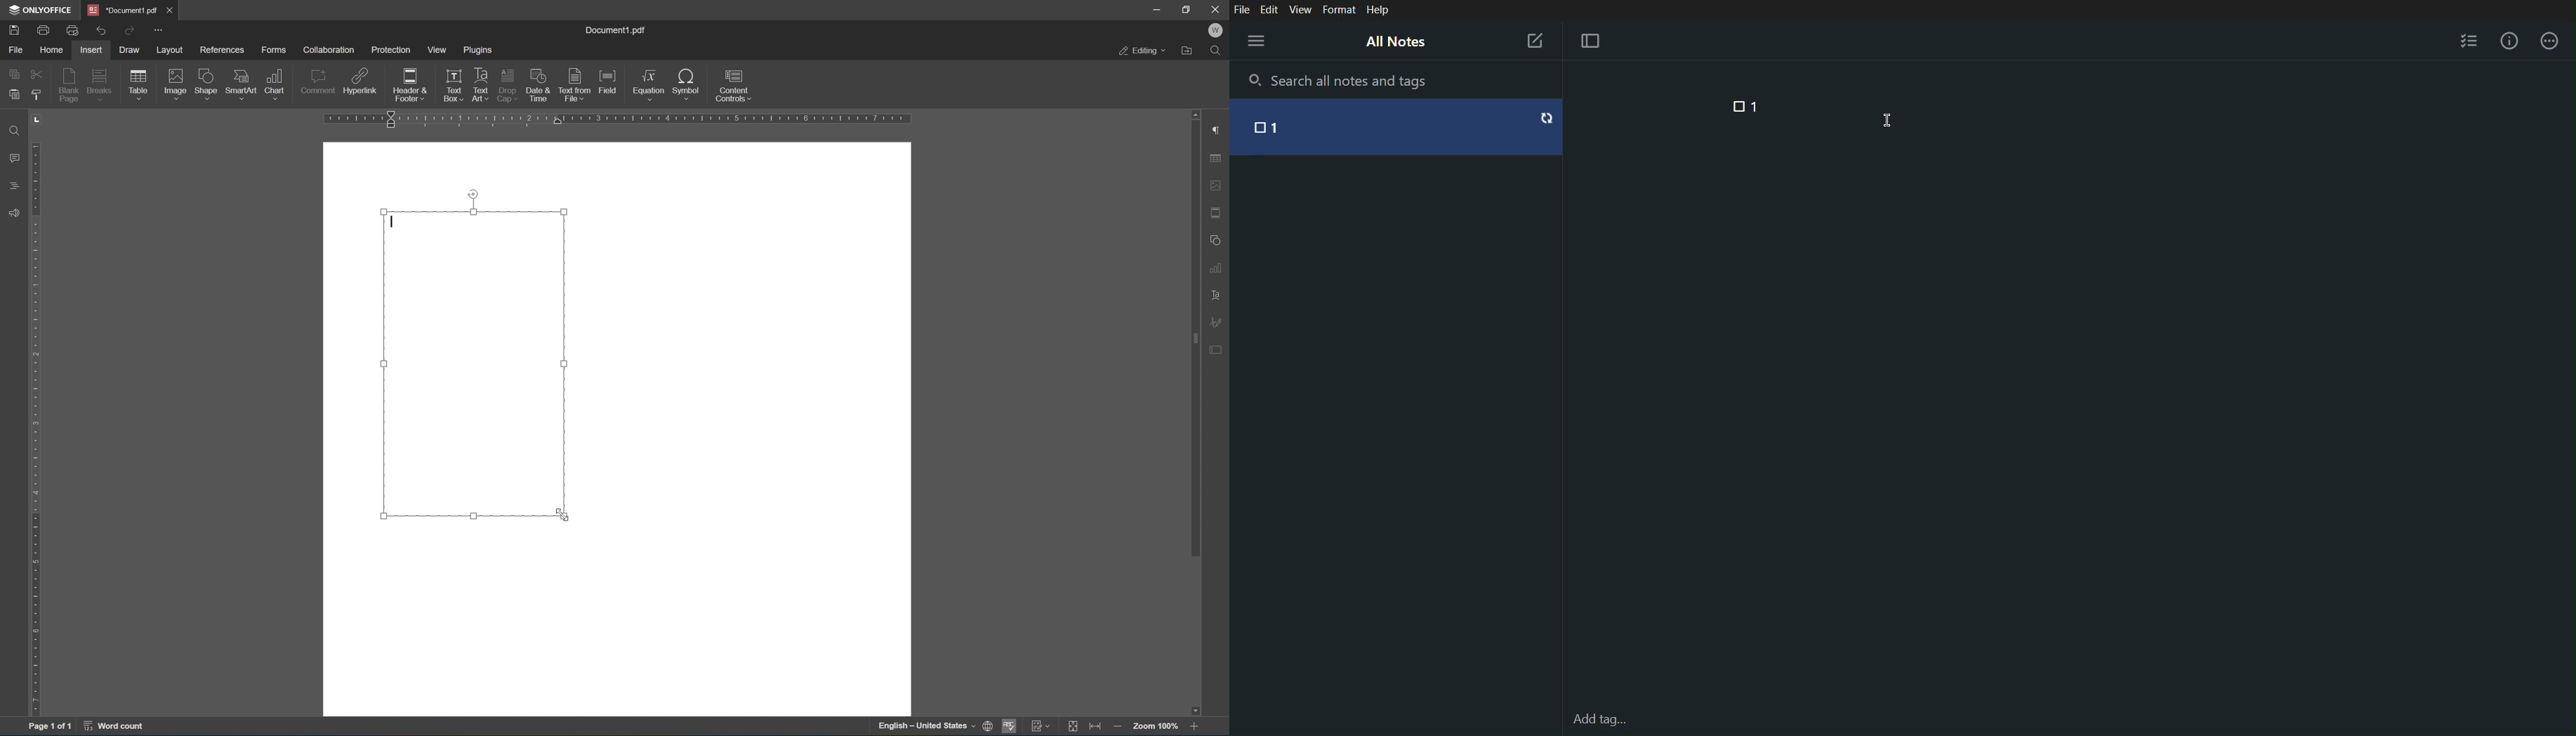 Image resolution: width=2576 pixels, height=756 pixels. I want to click on reset, so click(1547, 117).